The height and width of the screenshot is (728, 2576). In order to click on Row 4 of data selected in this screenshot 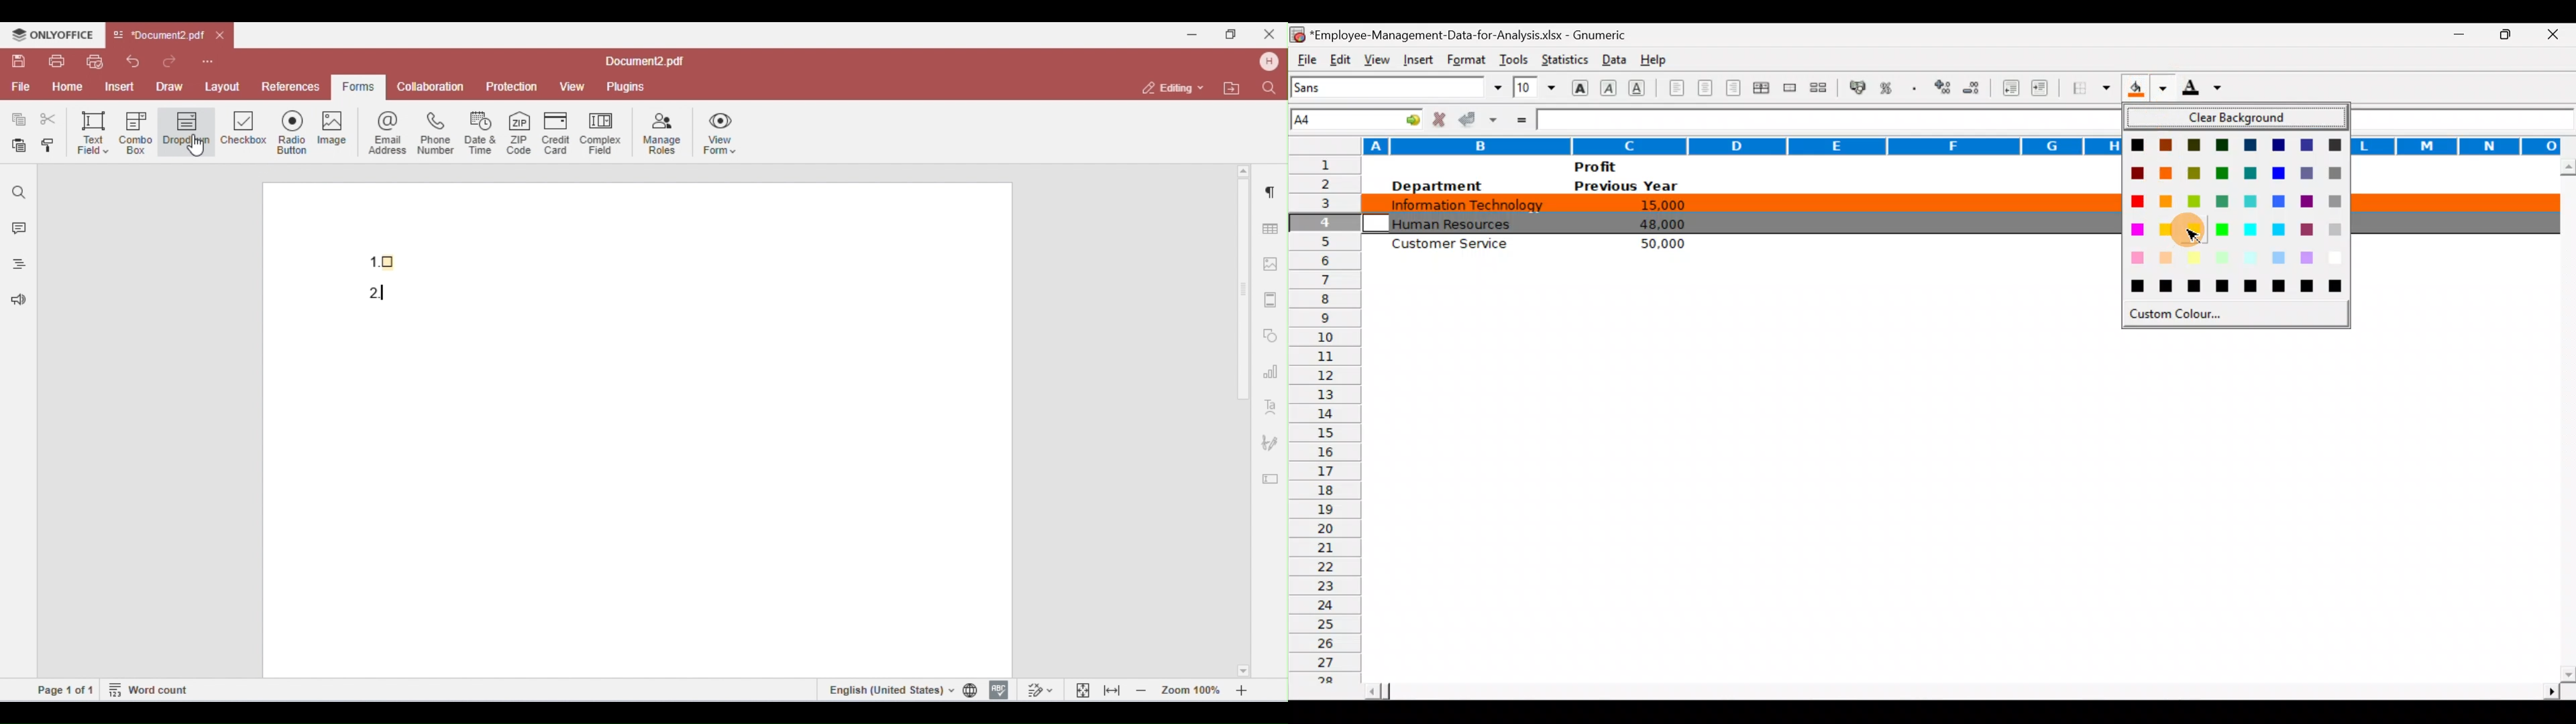, I will do `click(1740, 221)`.